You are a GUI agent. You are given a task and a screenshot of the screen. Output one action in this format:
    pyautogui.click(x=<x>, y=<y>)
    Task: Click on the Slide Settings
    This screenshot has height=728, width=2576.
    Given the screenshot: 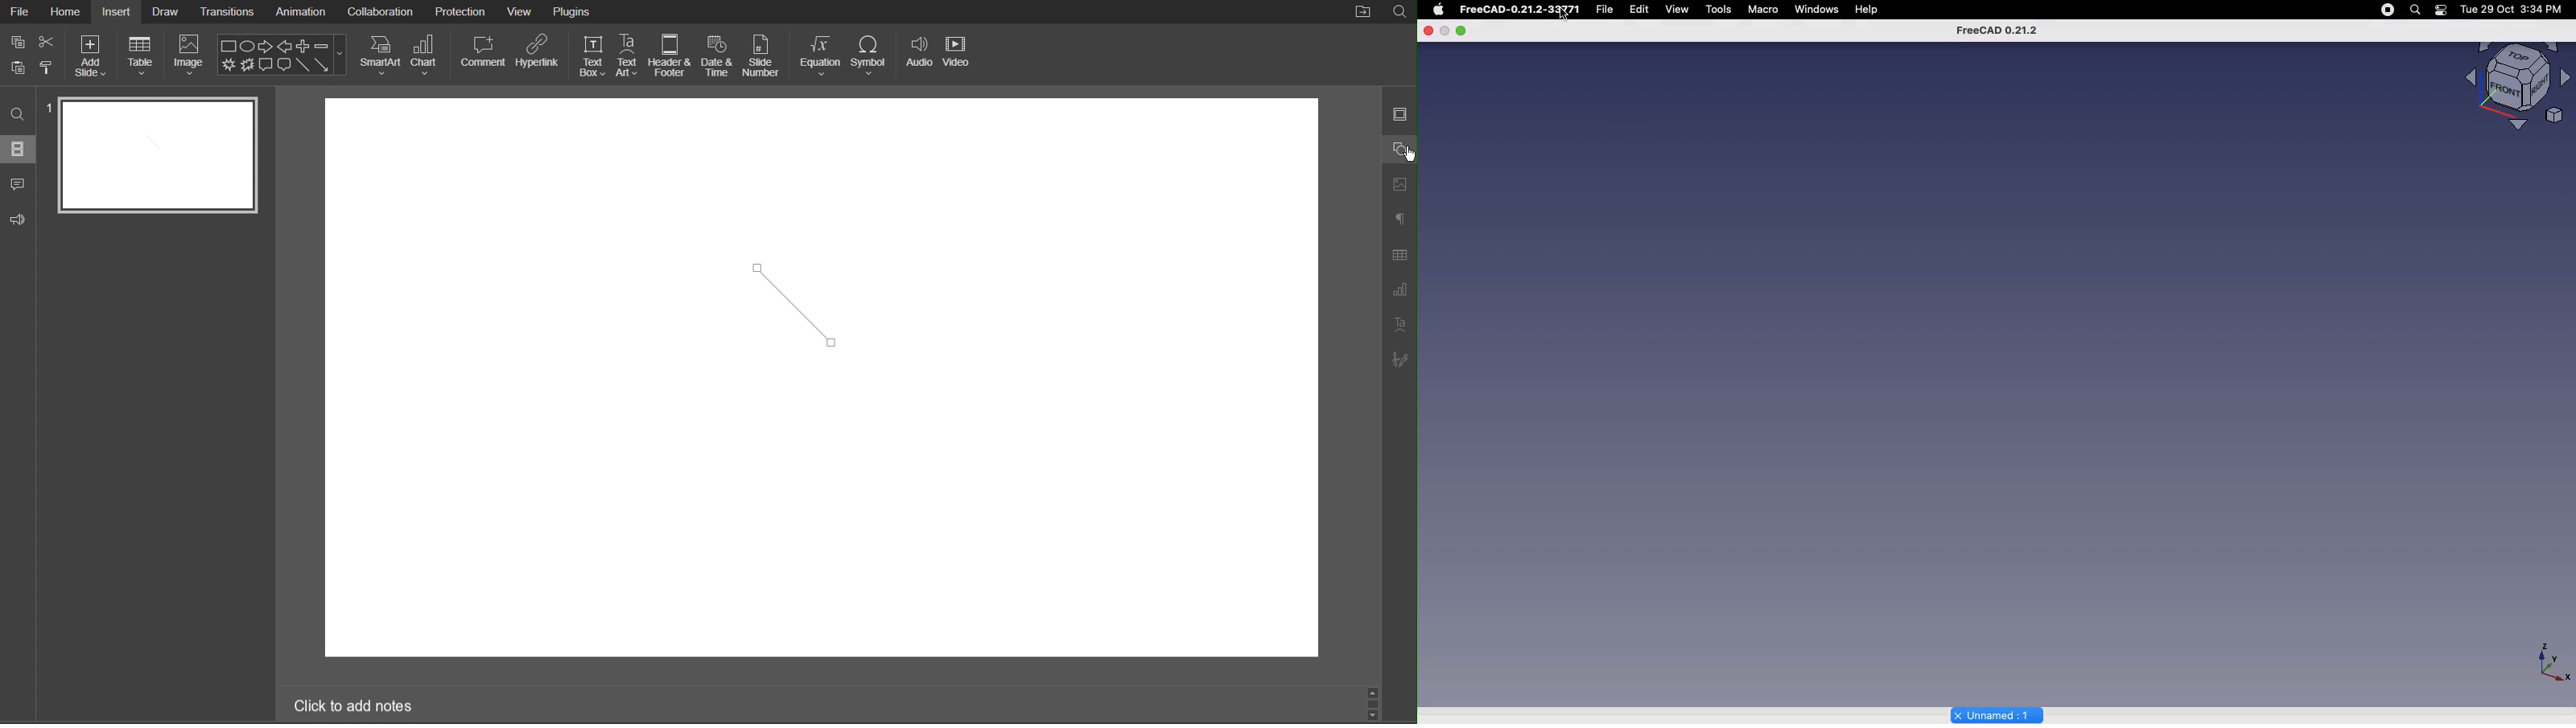 What is the action you would take?
    pyautogui.click(x=1399, y=112)
    